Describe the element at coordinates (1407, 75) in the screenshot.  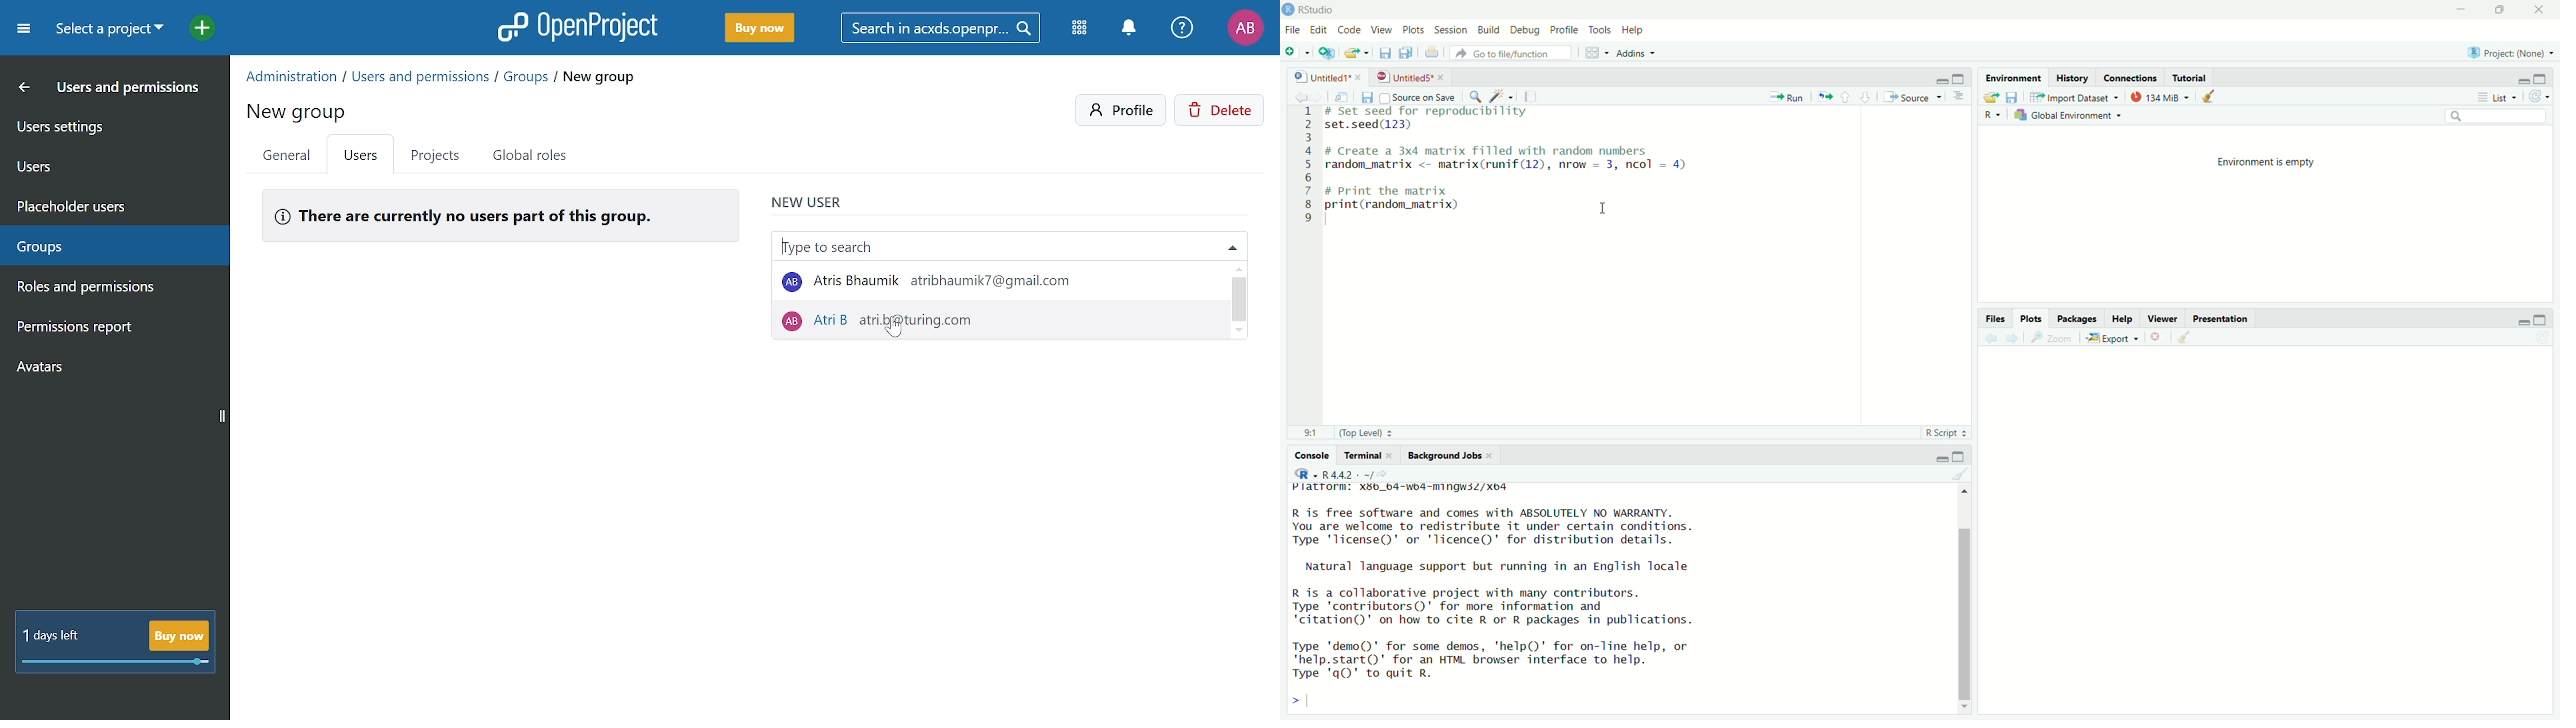
I see `UntitledS*` at that location.